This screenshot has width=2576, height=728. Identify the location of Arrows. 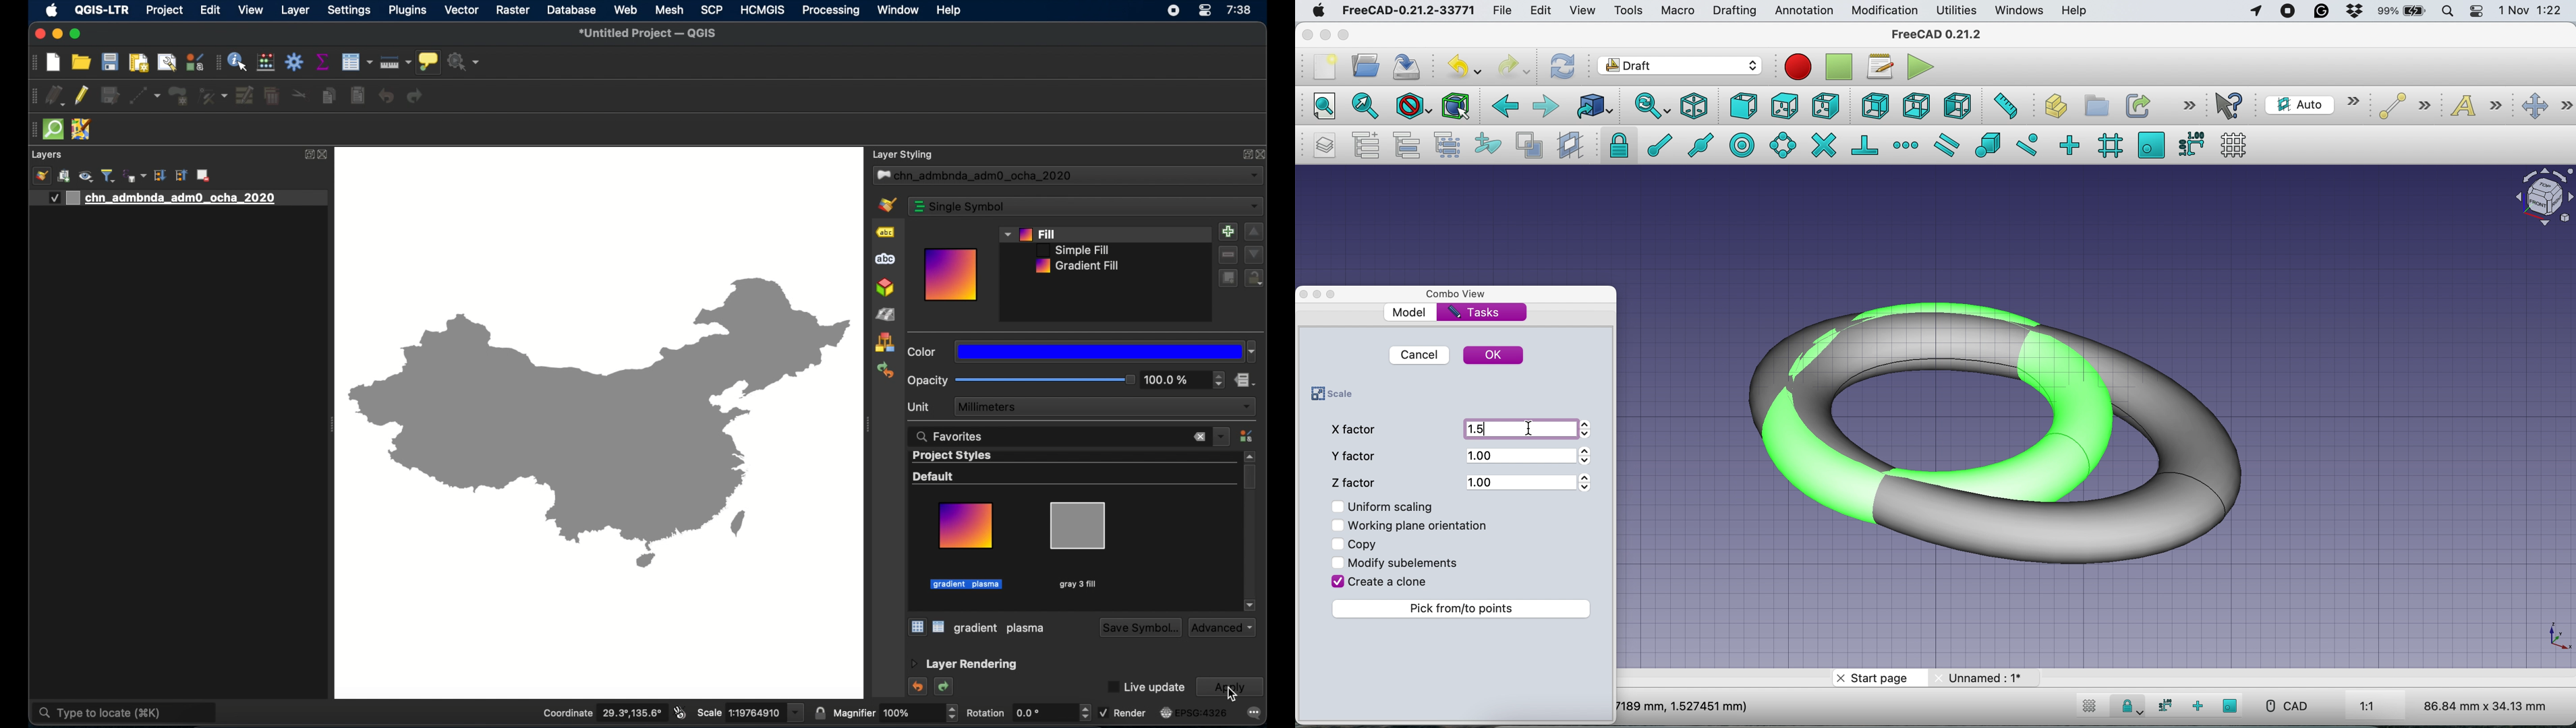
(1590, 429).